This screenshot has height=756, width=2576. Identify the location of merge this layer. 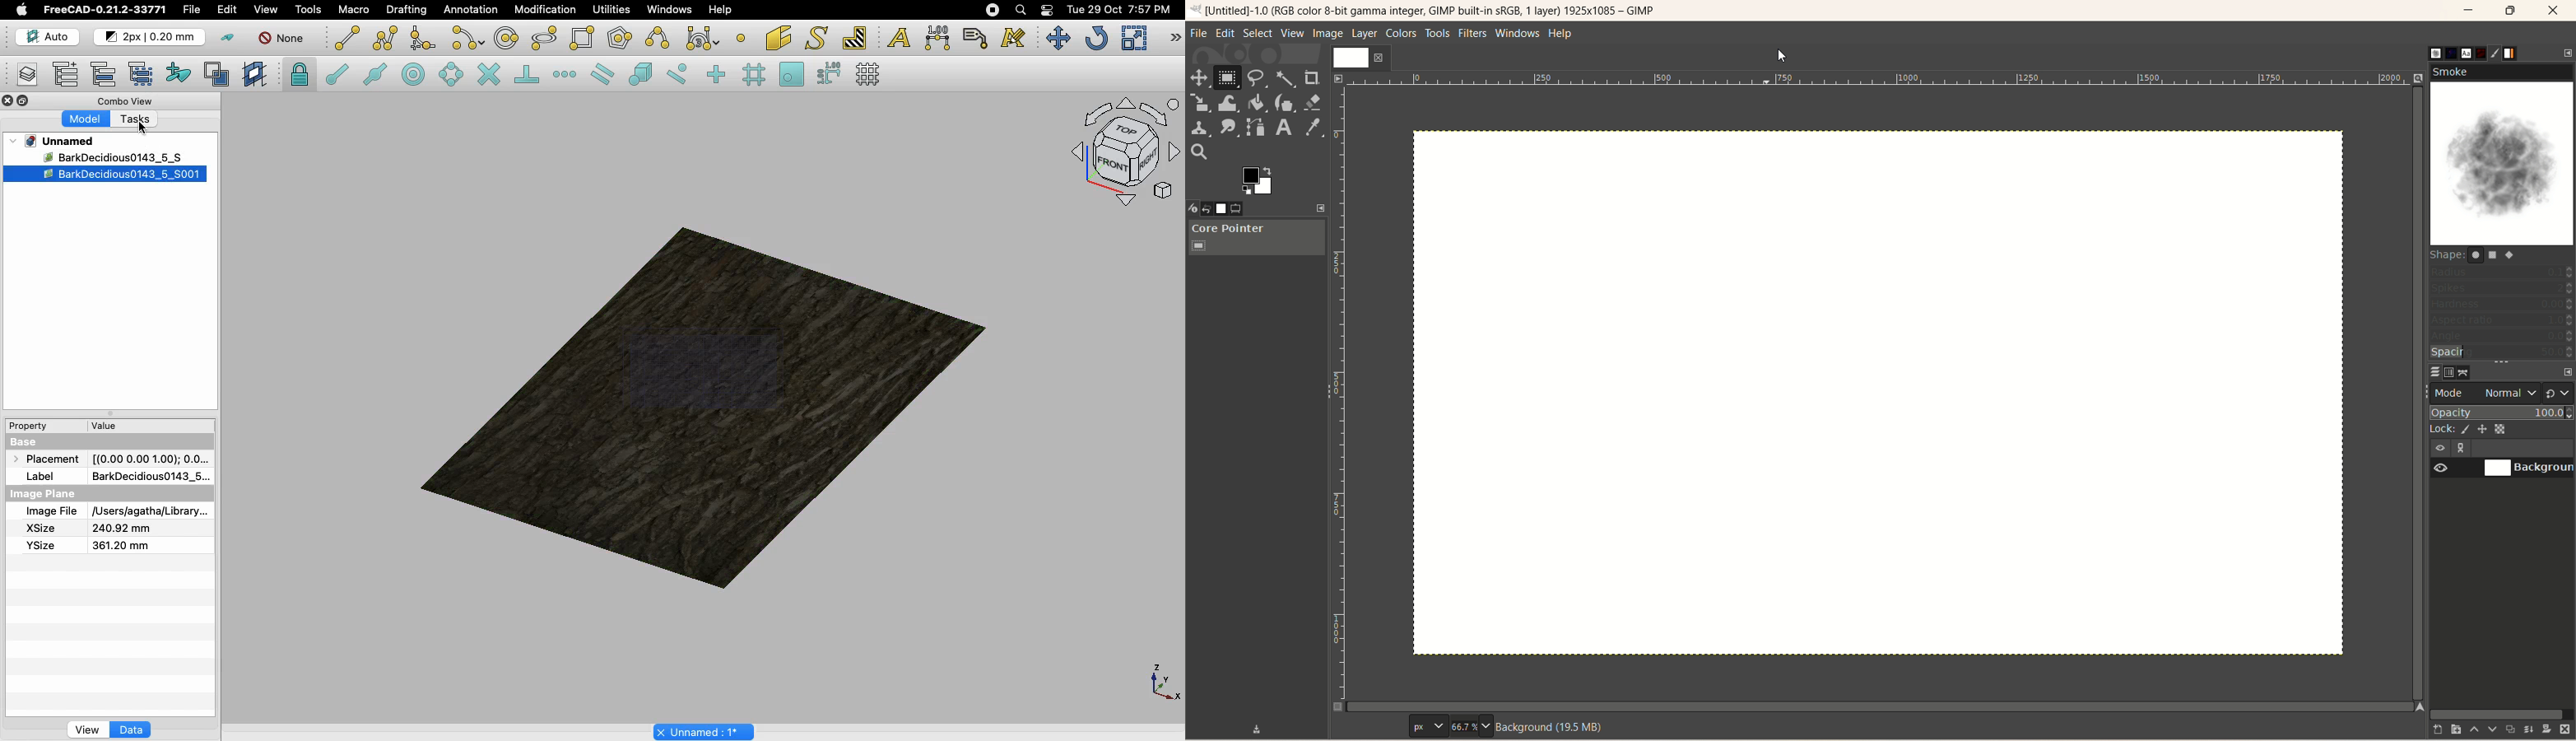
(2527, 727).